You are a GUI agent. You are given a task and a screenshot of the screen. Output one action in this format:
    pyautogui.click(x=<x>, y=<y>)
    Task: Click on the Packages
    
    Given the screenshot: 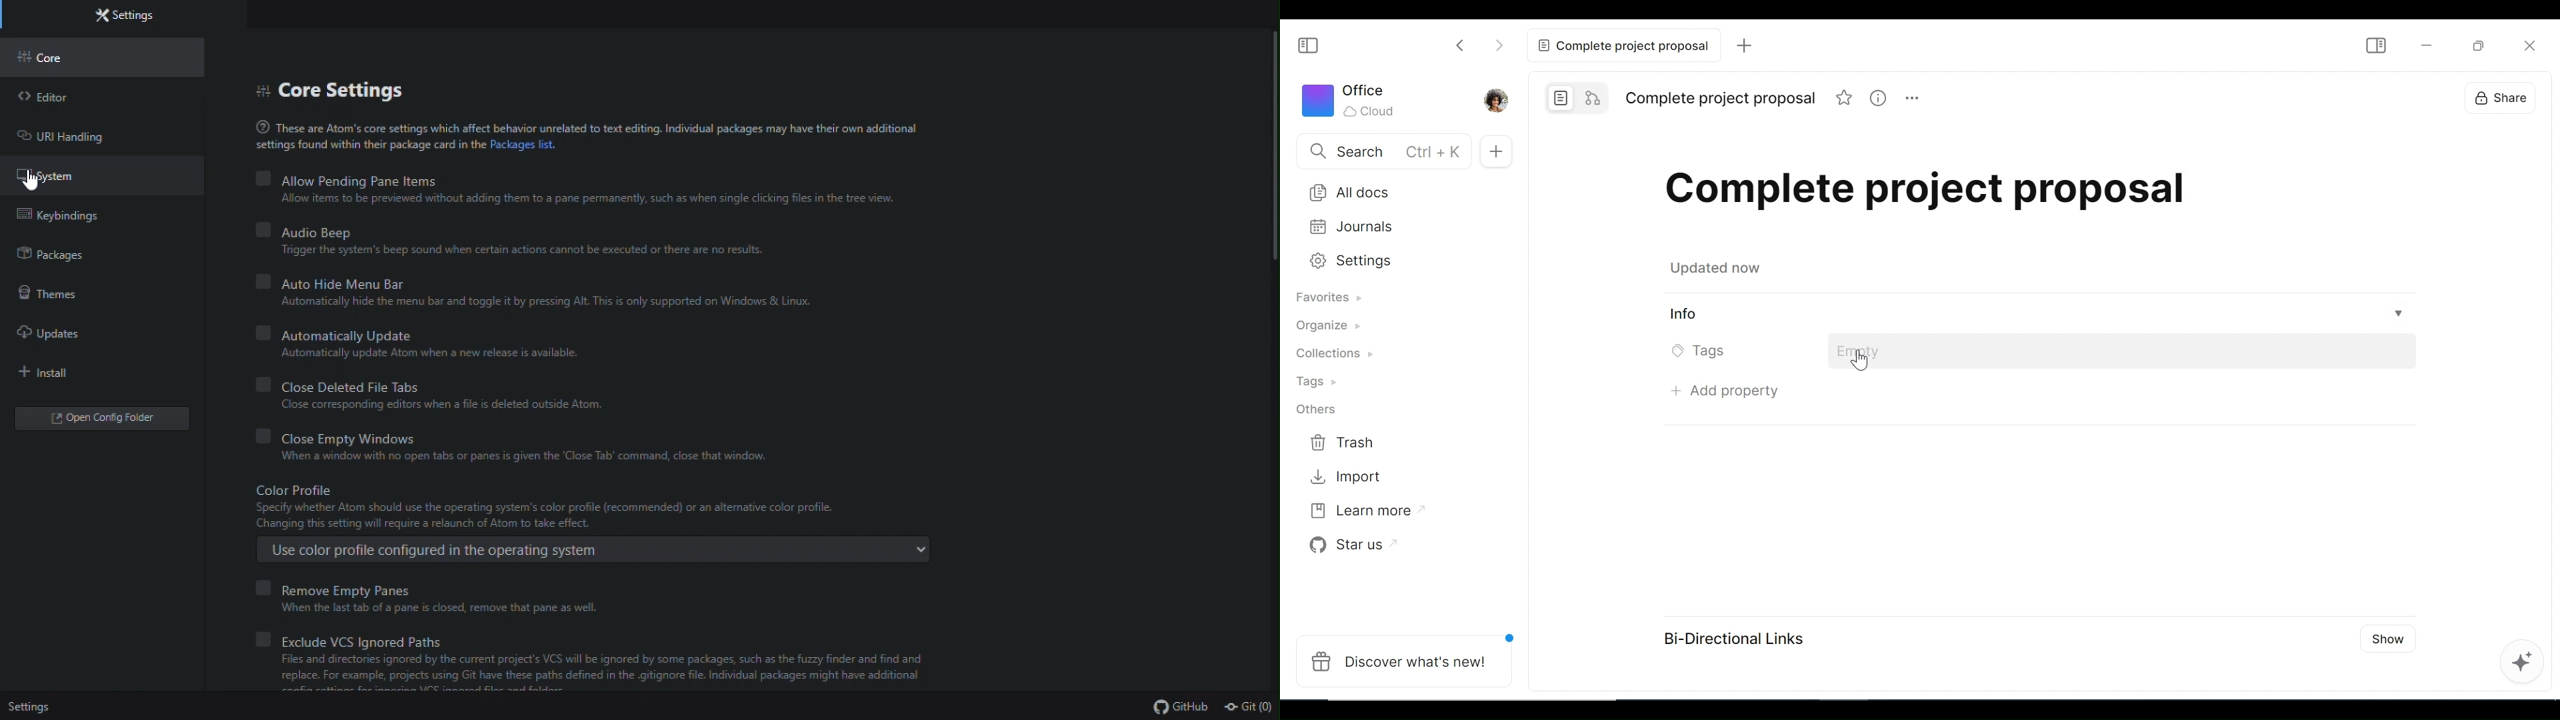 What is the action you would take?
    pyautogui.click(x=67, y=258)
    